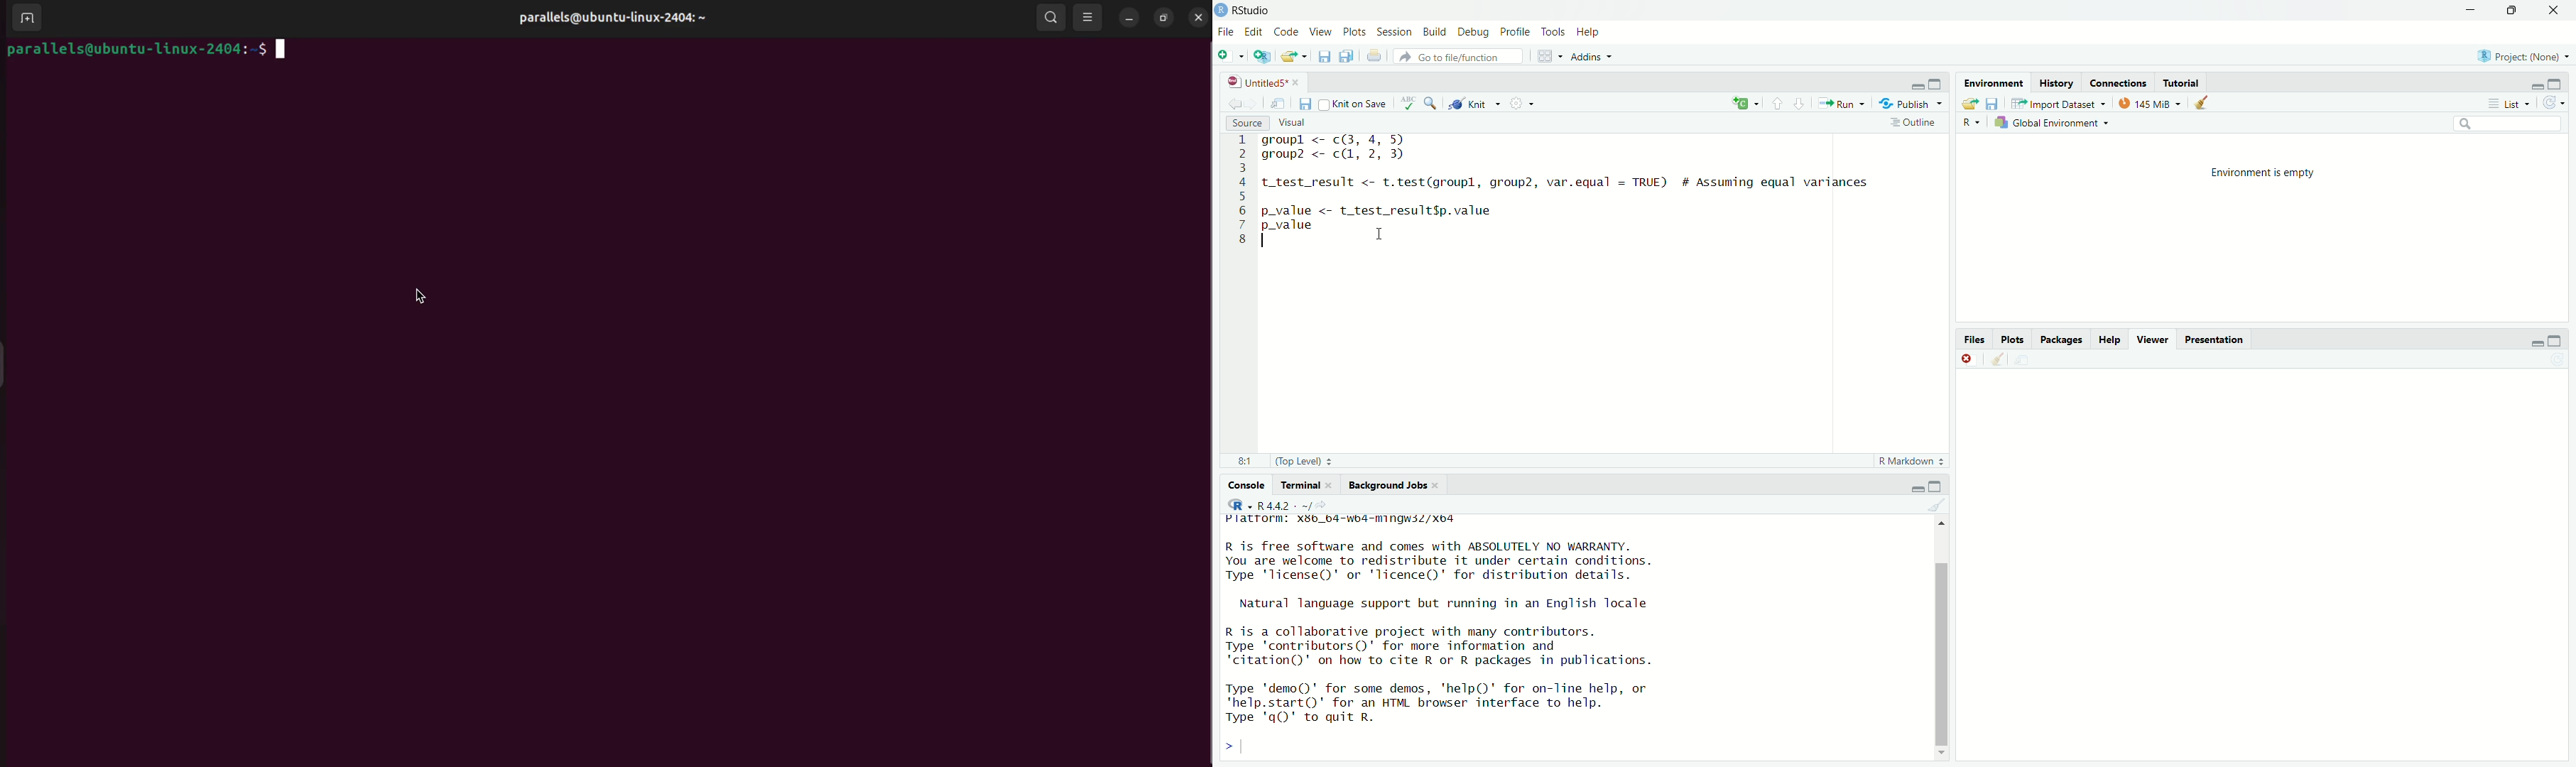 Image resolution: width=2576 pixels, height=784 pixels. What do you see at coordinates (1254, 9) in the screenshot?
I see `Rstudio` at bounding box center [1254, 9].